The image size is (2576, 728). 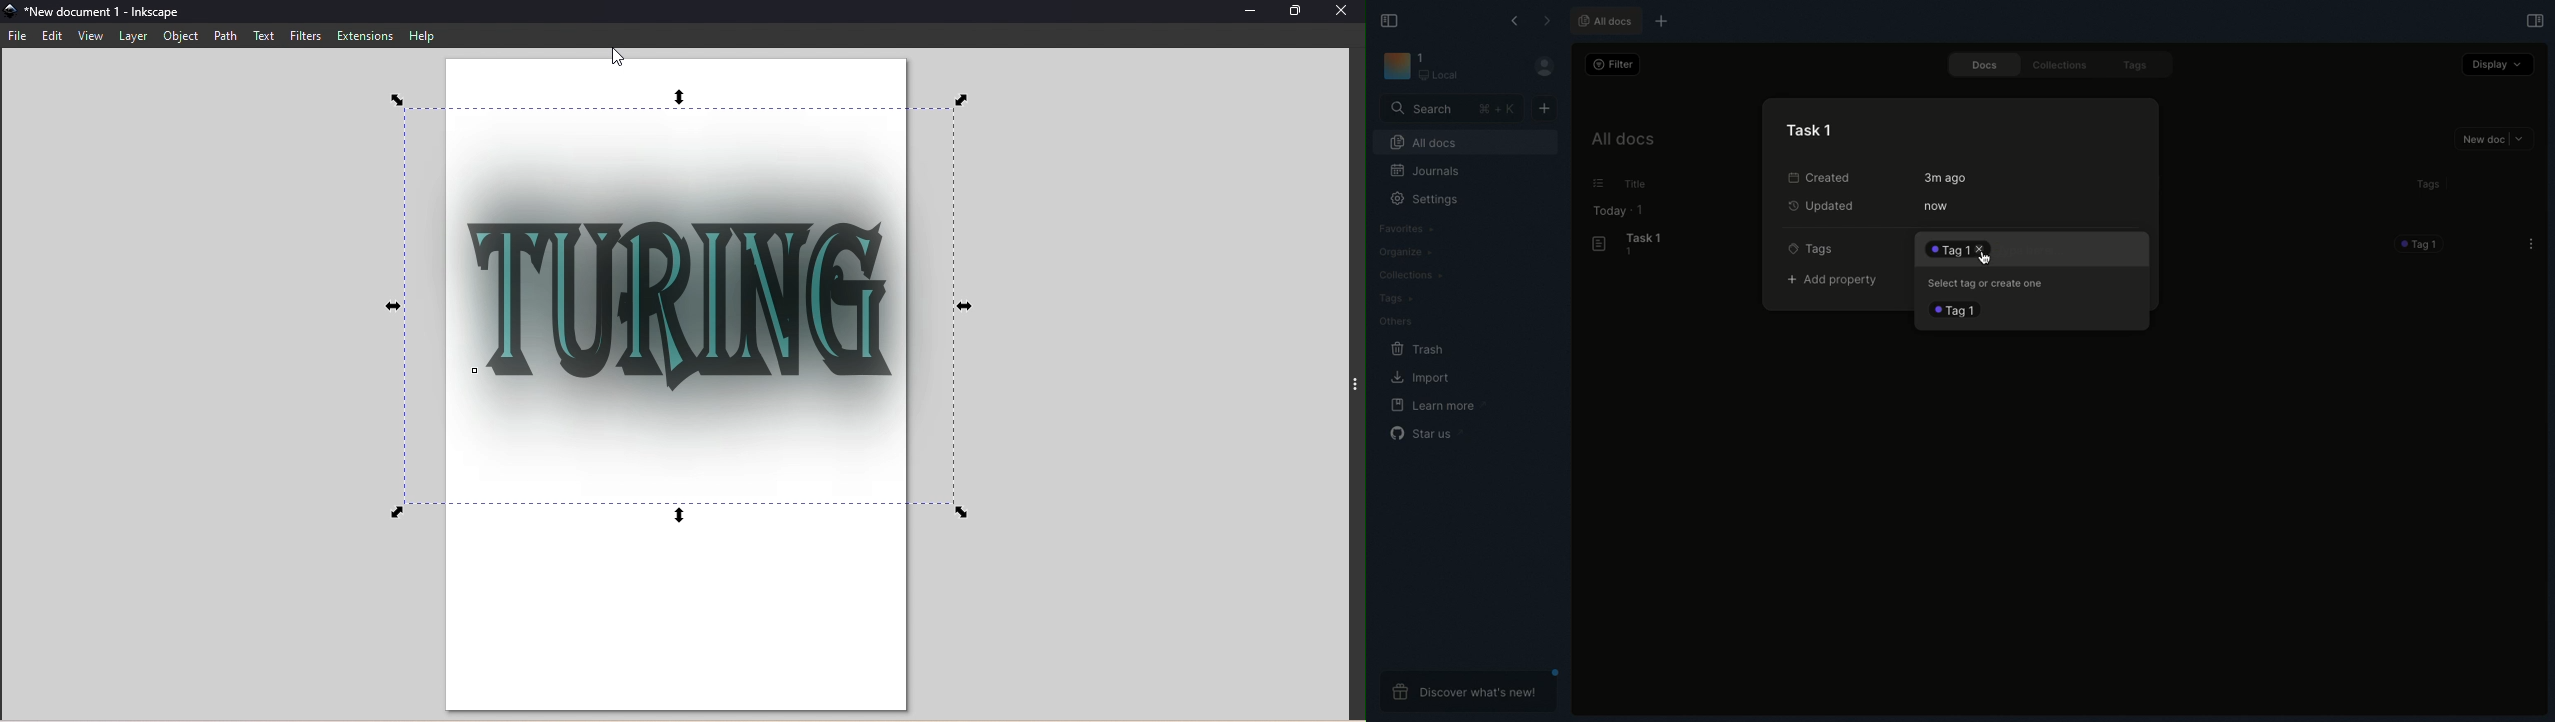 What do you see at coordinates (1830, 176) in the screenshot?
I see `Created` at bounding box center [1830, 176].